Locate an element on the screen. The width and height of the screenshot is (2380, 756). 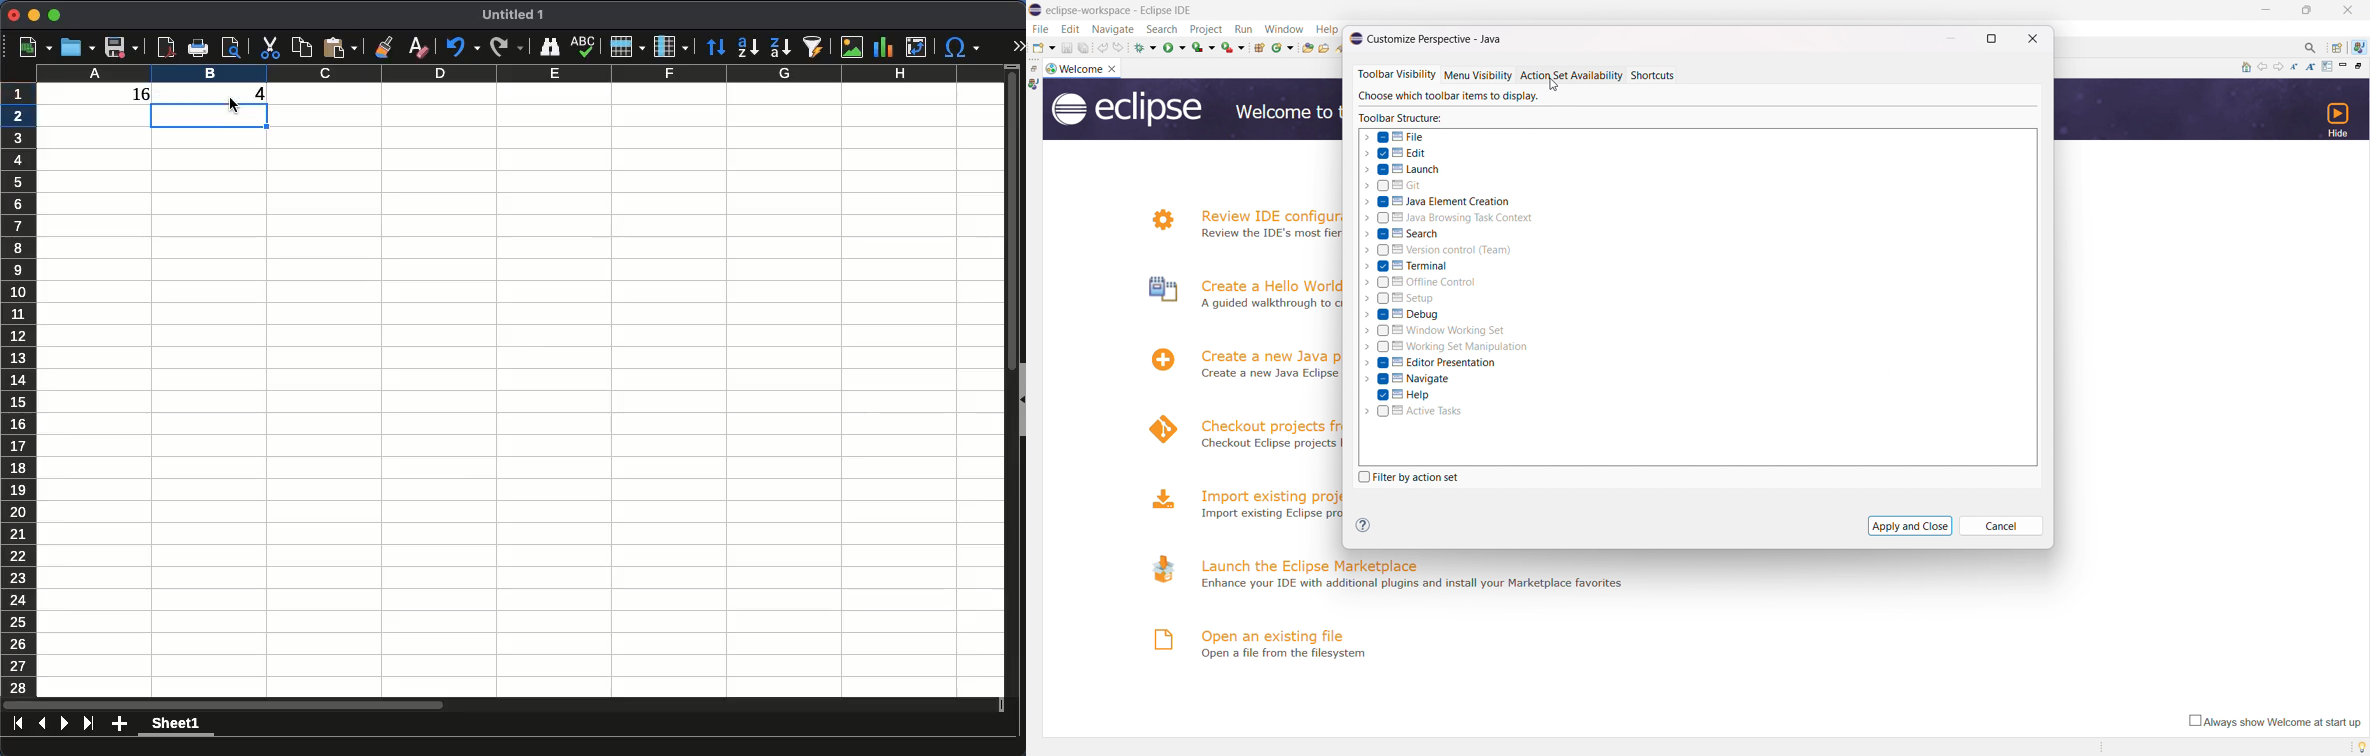
image is located at coordinates (852, 48).